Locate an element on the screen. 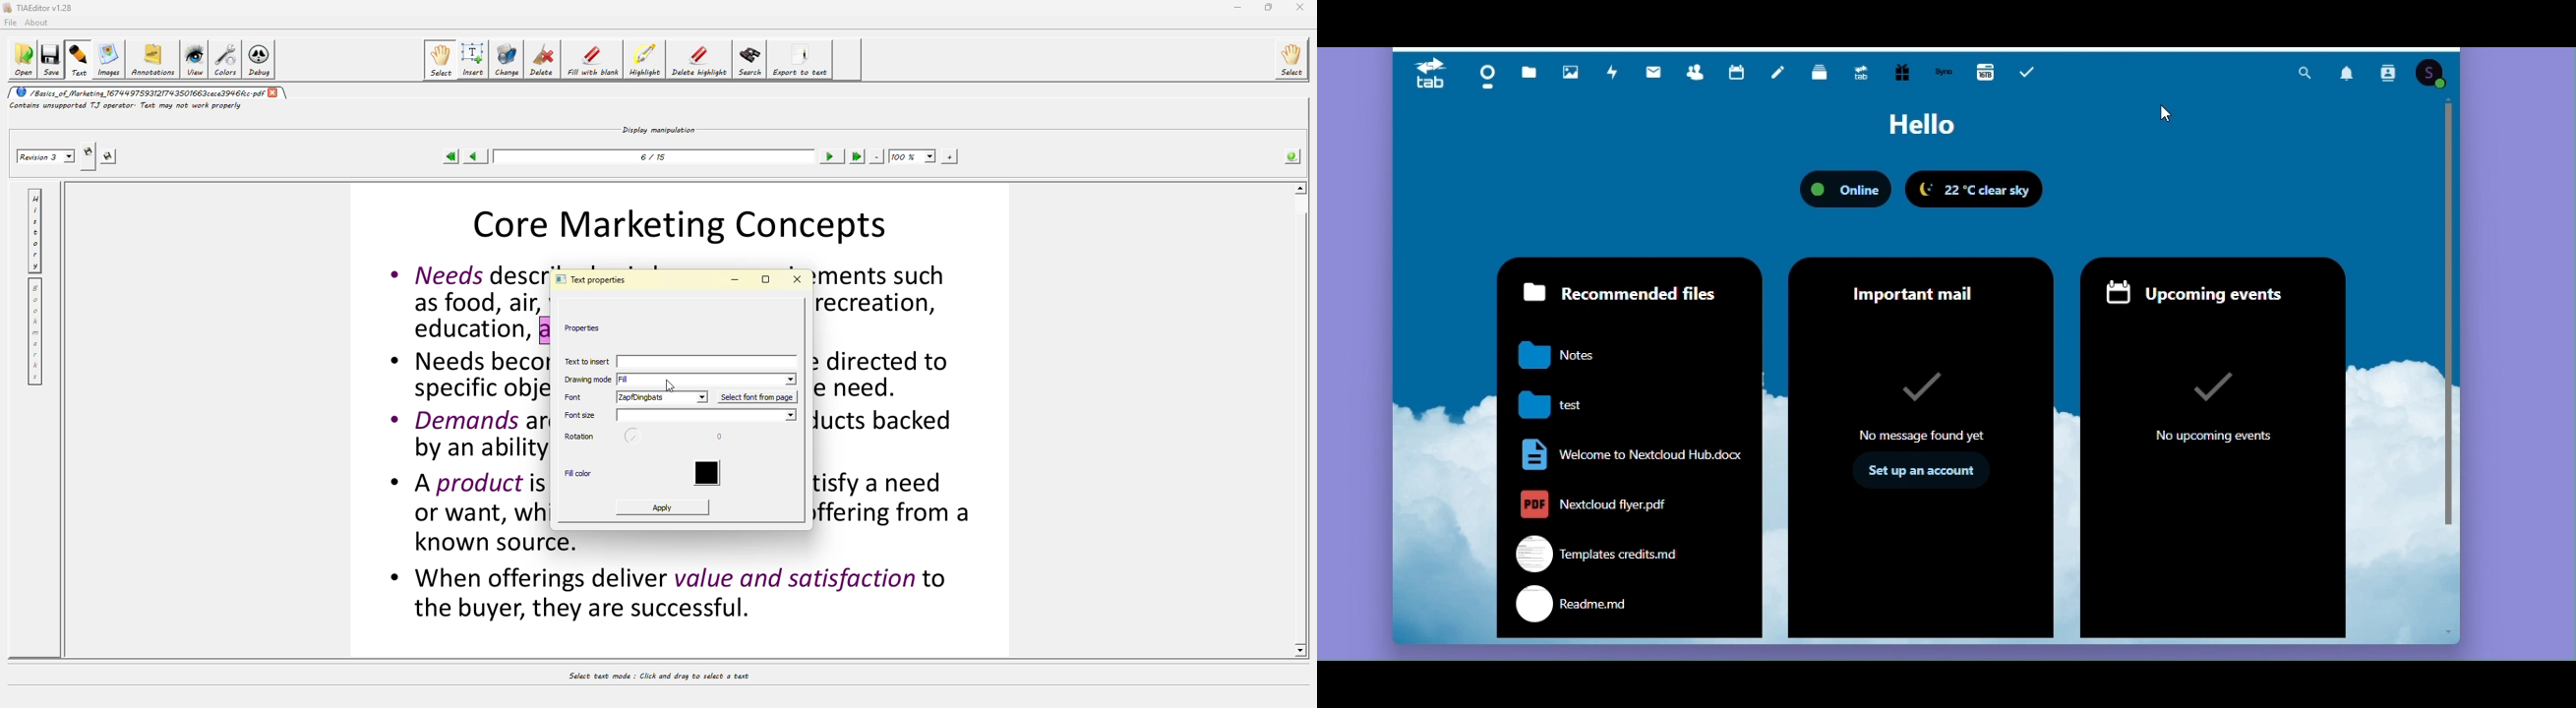 The image size is (2576, 728). Mail  is located at coordinates (1658, 69).